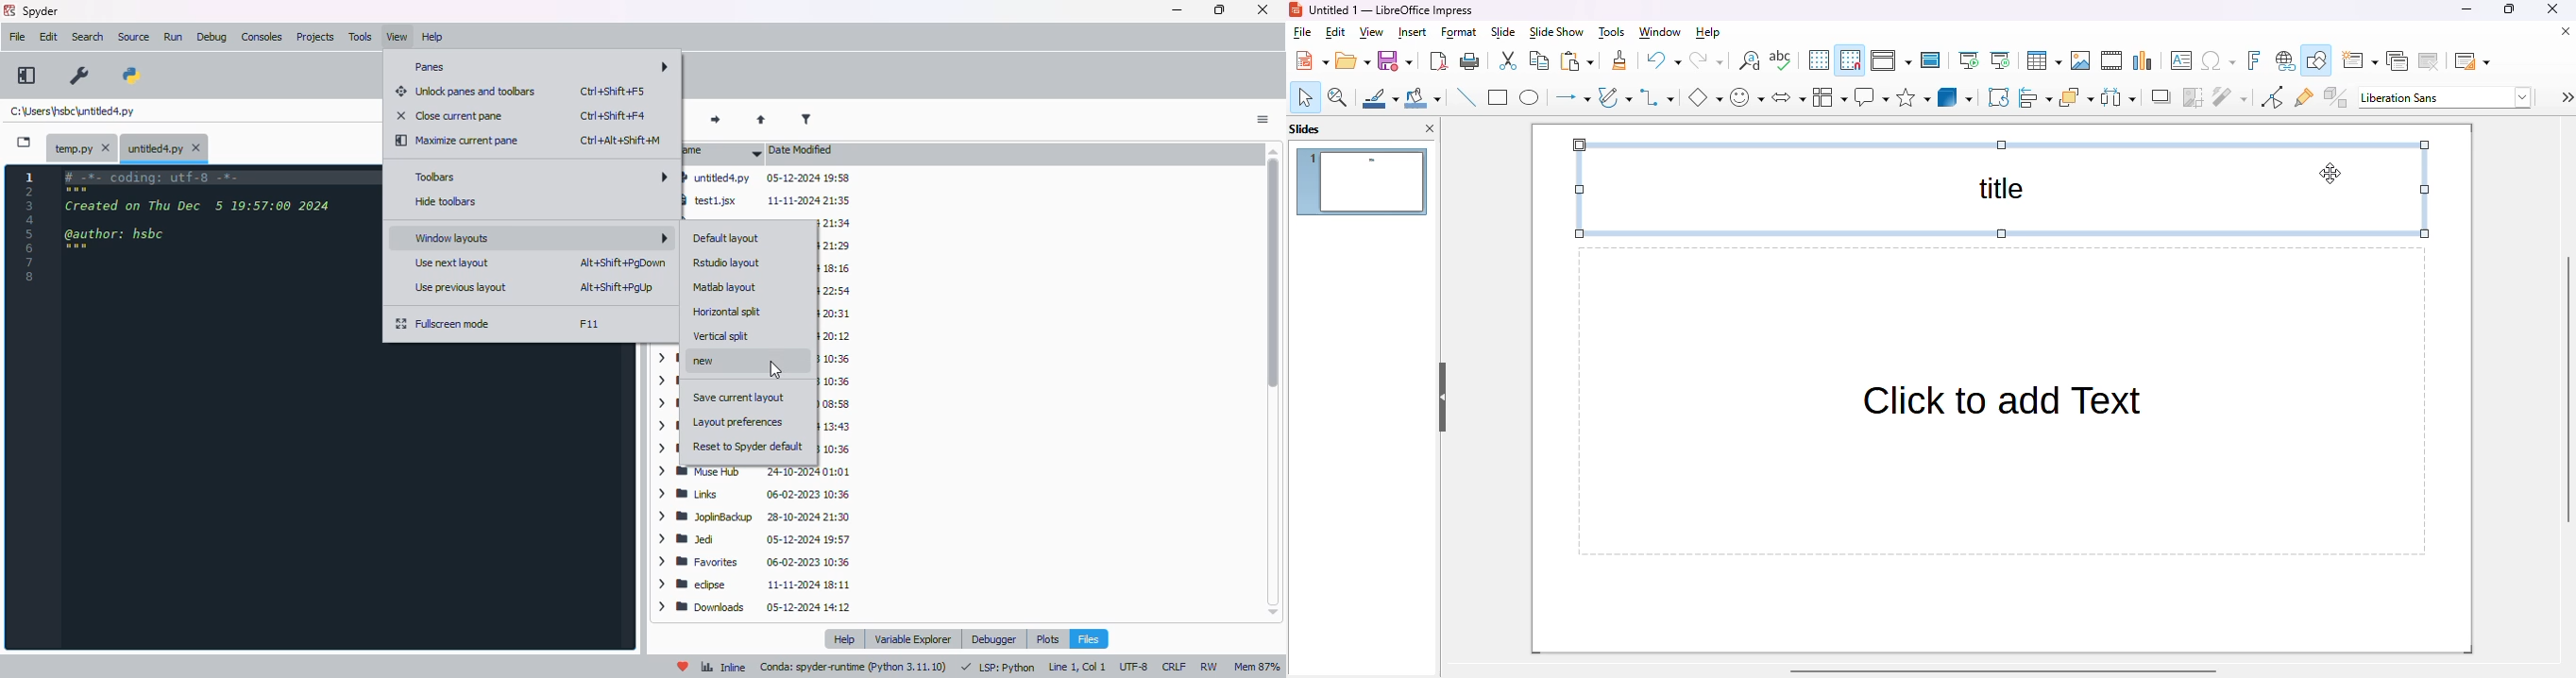 The width and height of the screenshot is (2576, 700). Describe the element at coordinates (24, 142) in the screenshot. I see `browse tabs` at that location.